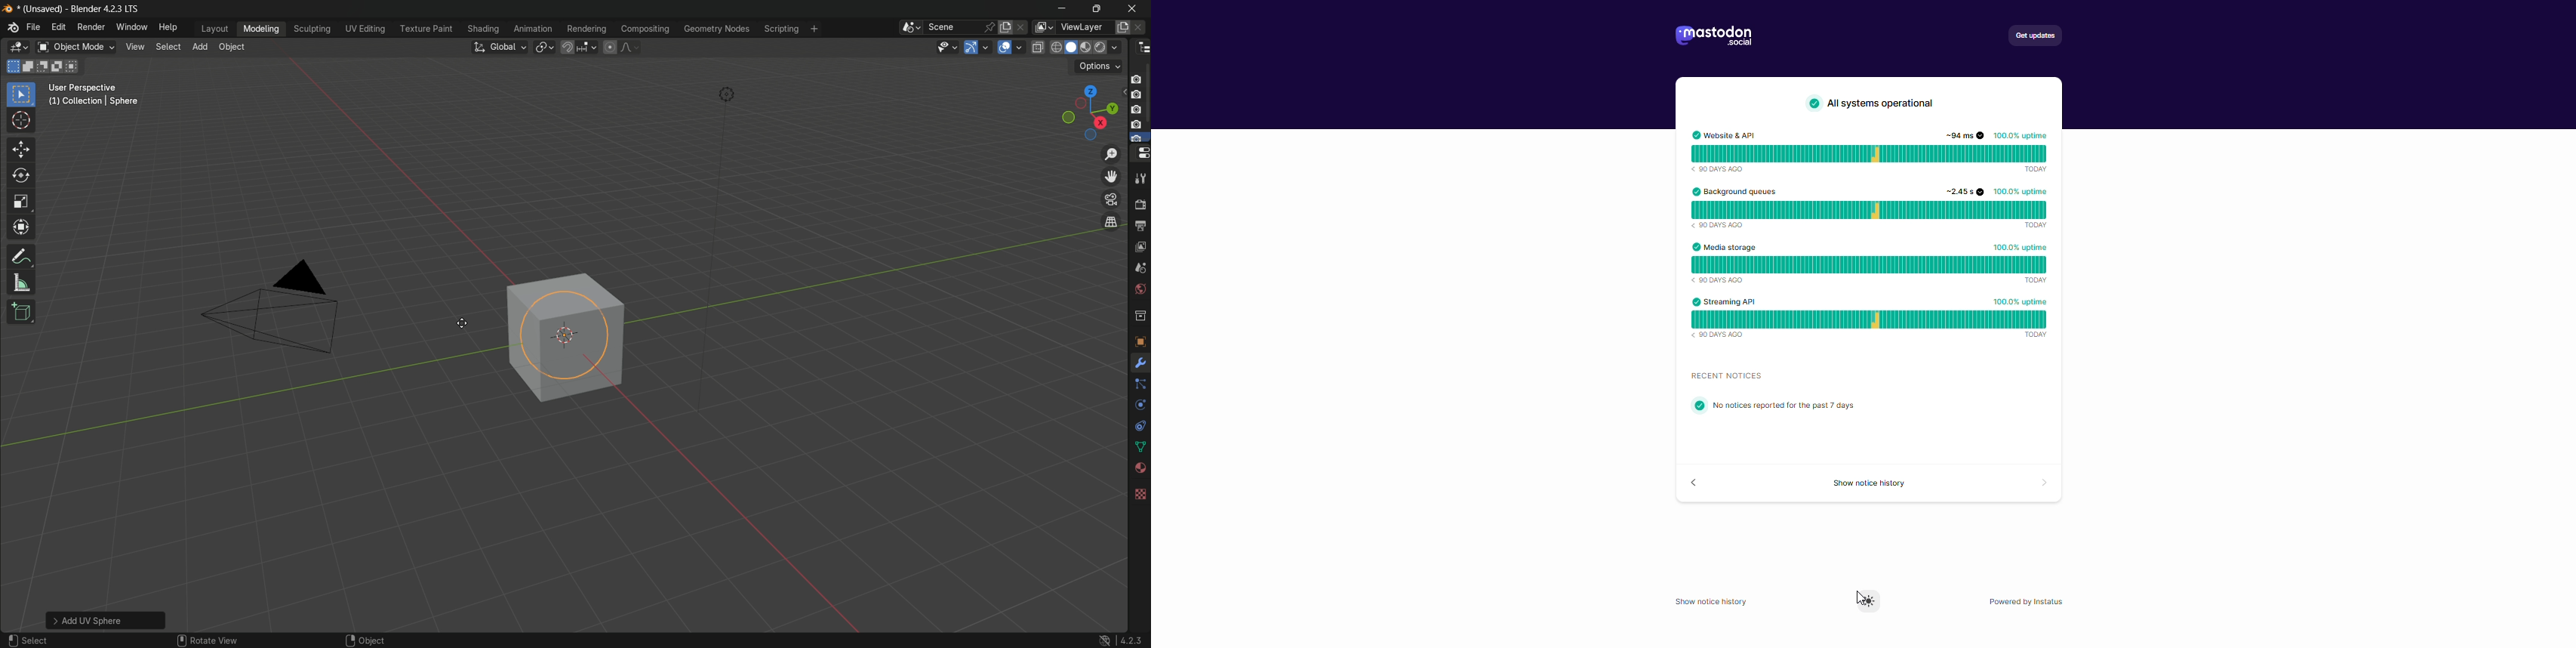  Describe the element at coordinates (643, 29) in the screenshot. I see `compositing menu` at that location.